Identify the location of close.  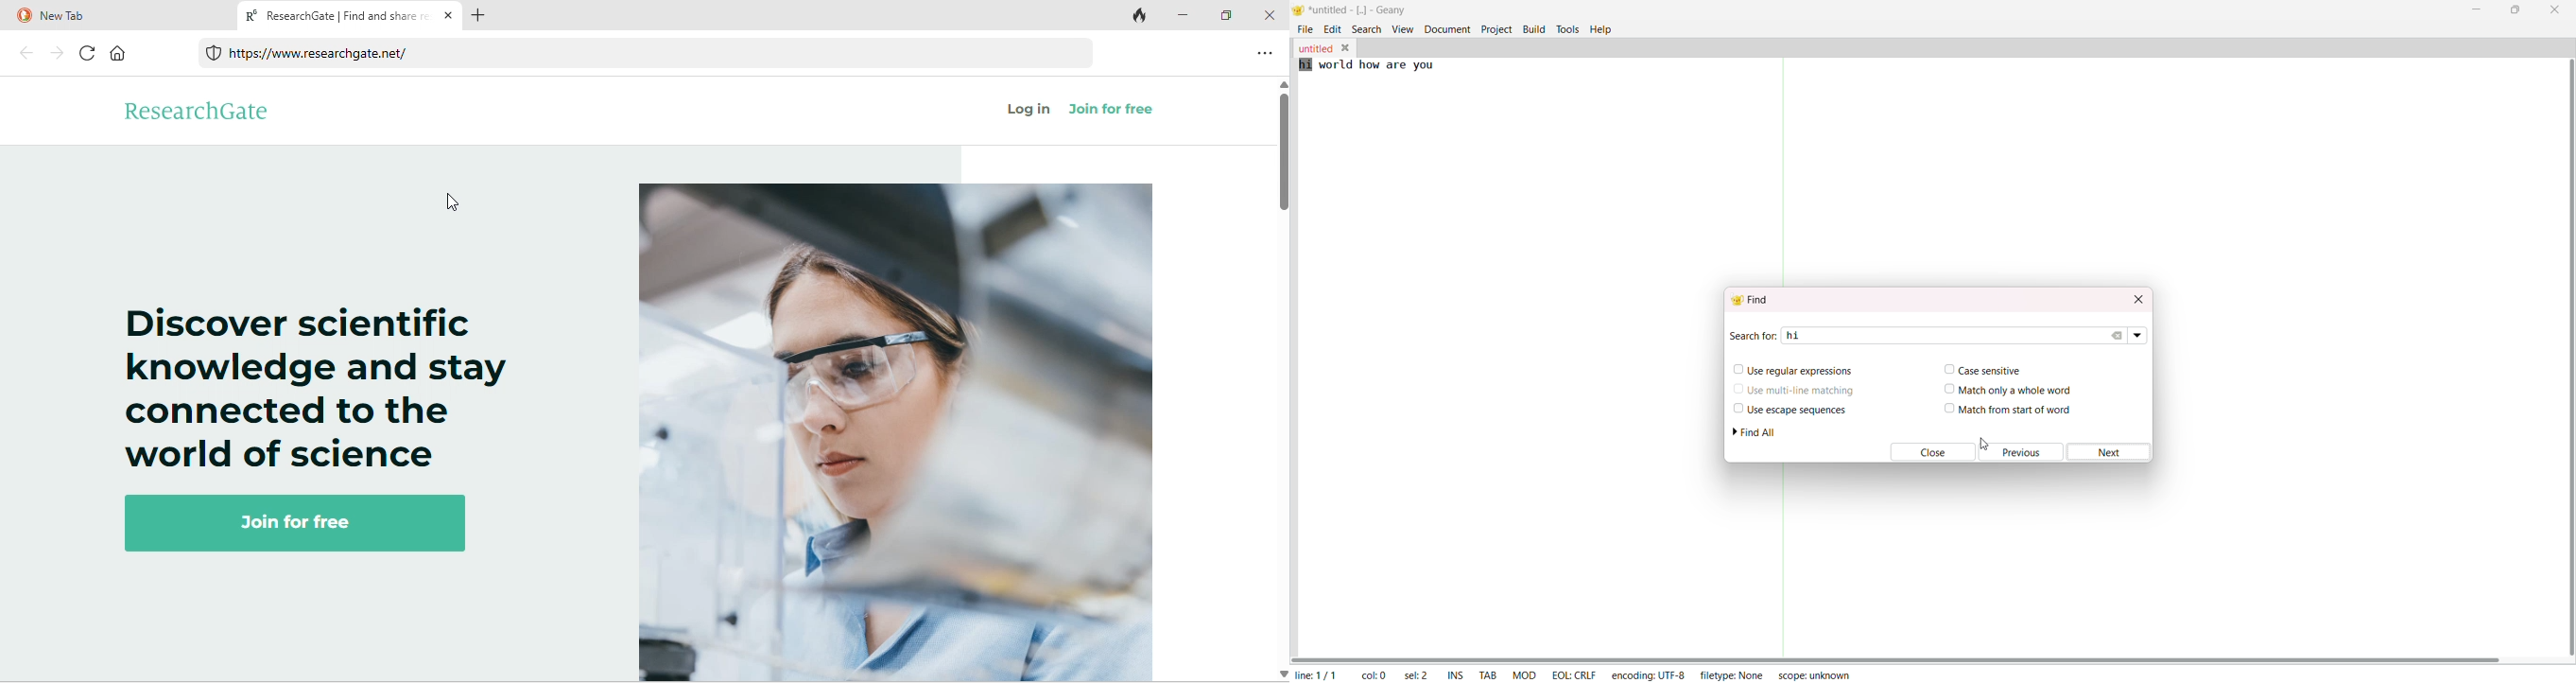
(1270, 14).